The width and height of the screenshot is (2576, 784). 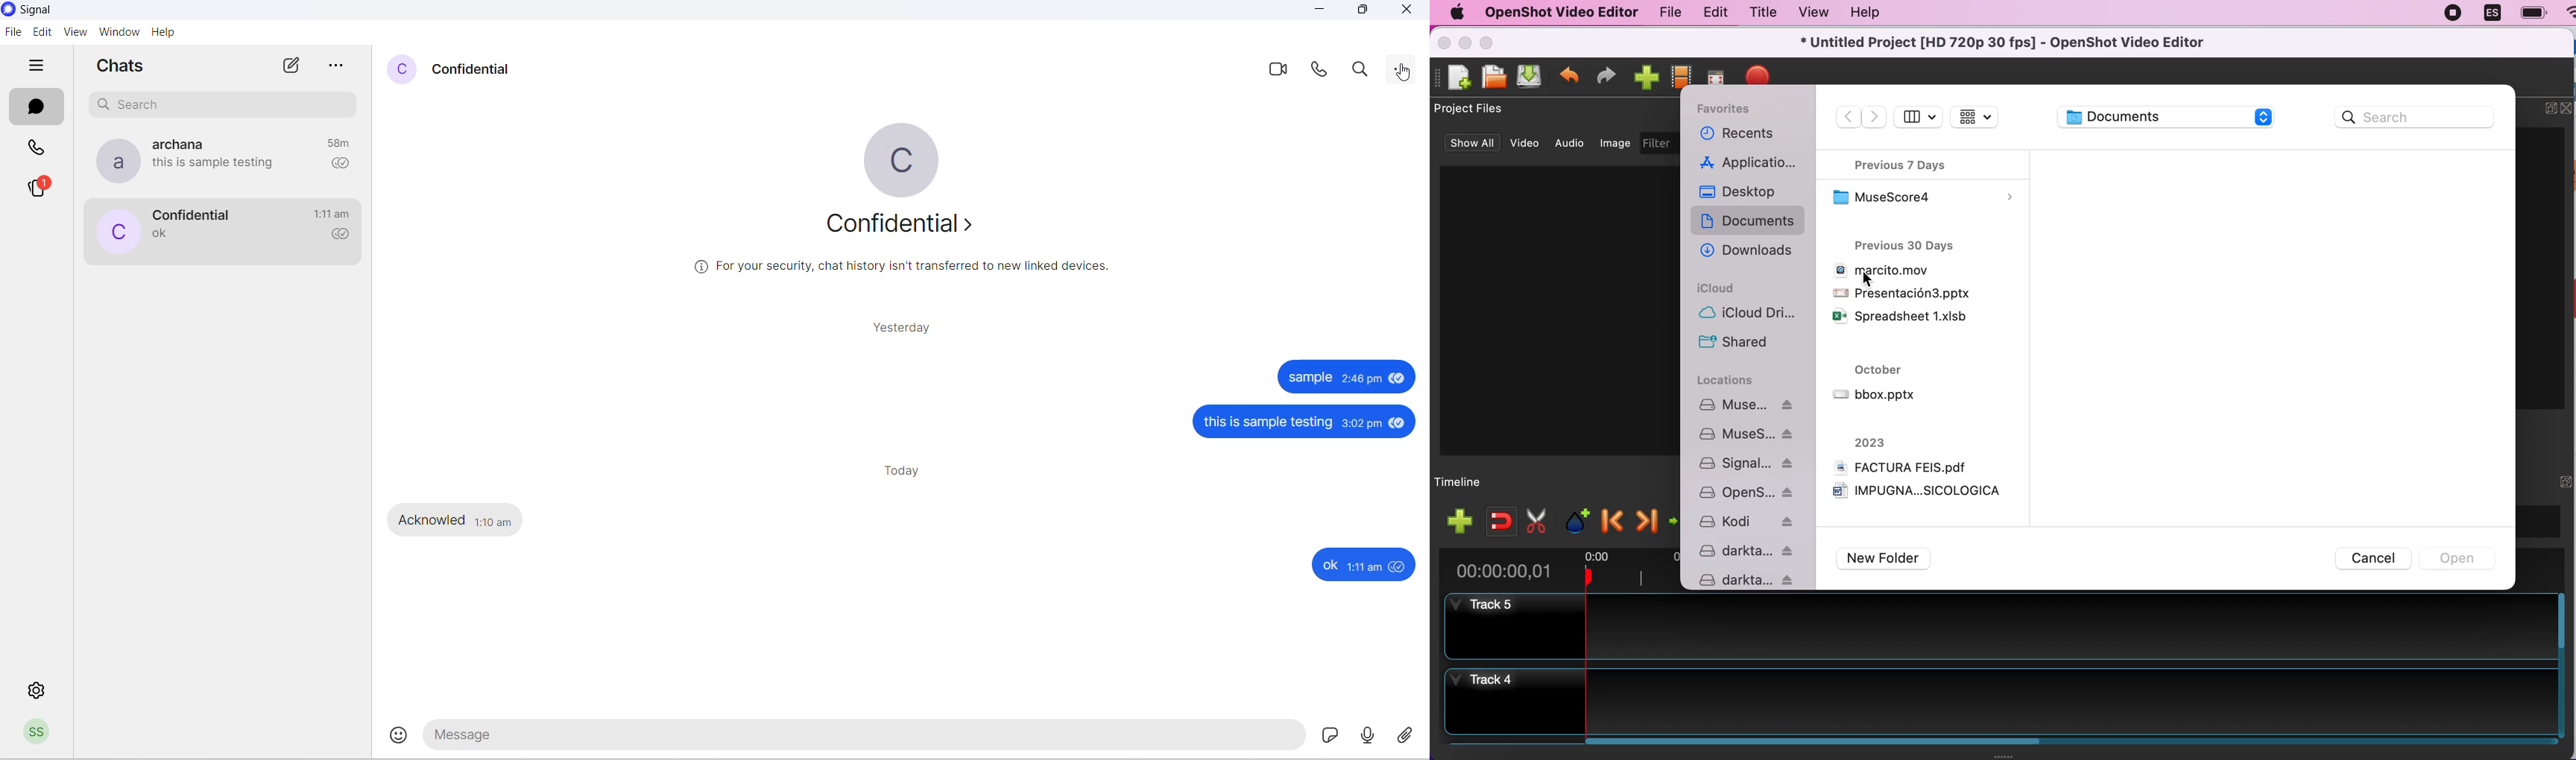 I want to click on open file, so click(x=1494, y=77).